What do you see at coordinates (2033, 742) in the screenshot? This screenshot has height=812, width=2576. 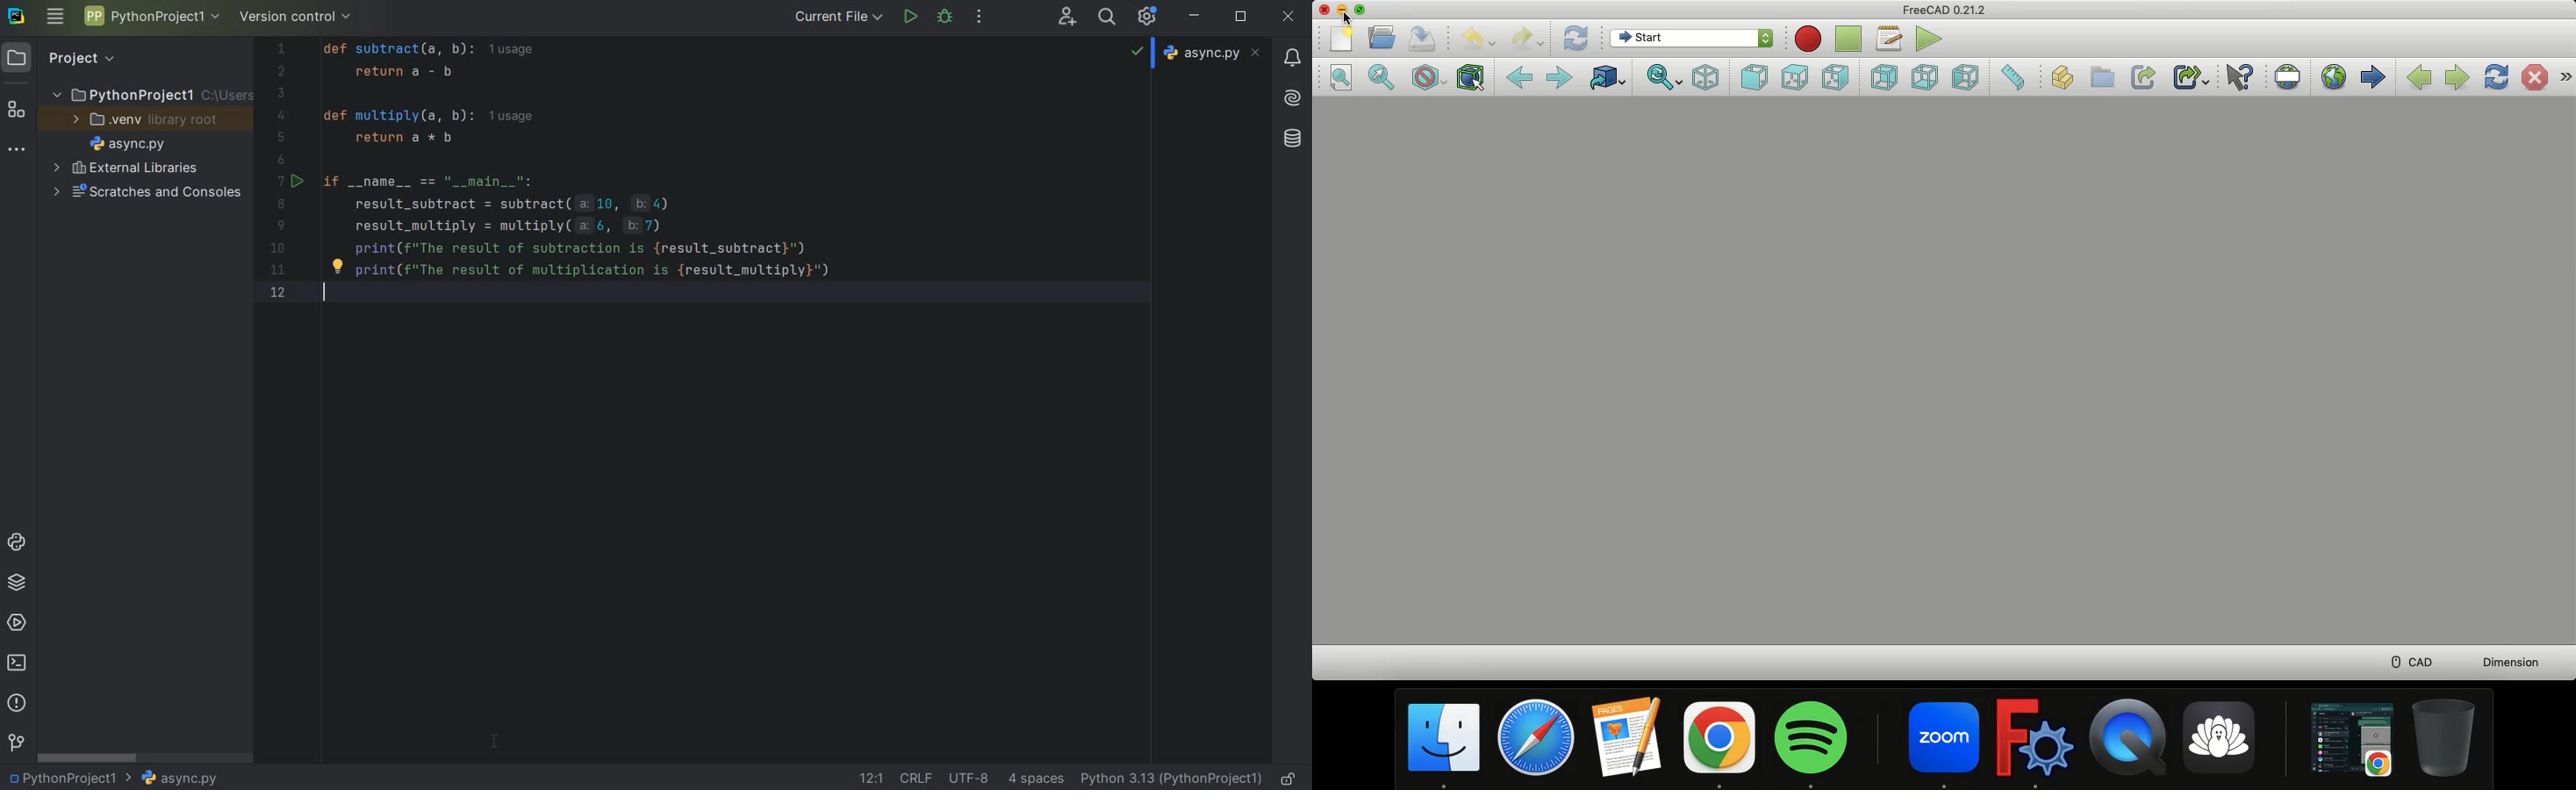 I see `FreeCAD` at bounding box center [2033, 742].